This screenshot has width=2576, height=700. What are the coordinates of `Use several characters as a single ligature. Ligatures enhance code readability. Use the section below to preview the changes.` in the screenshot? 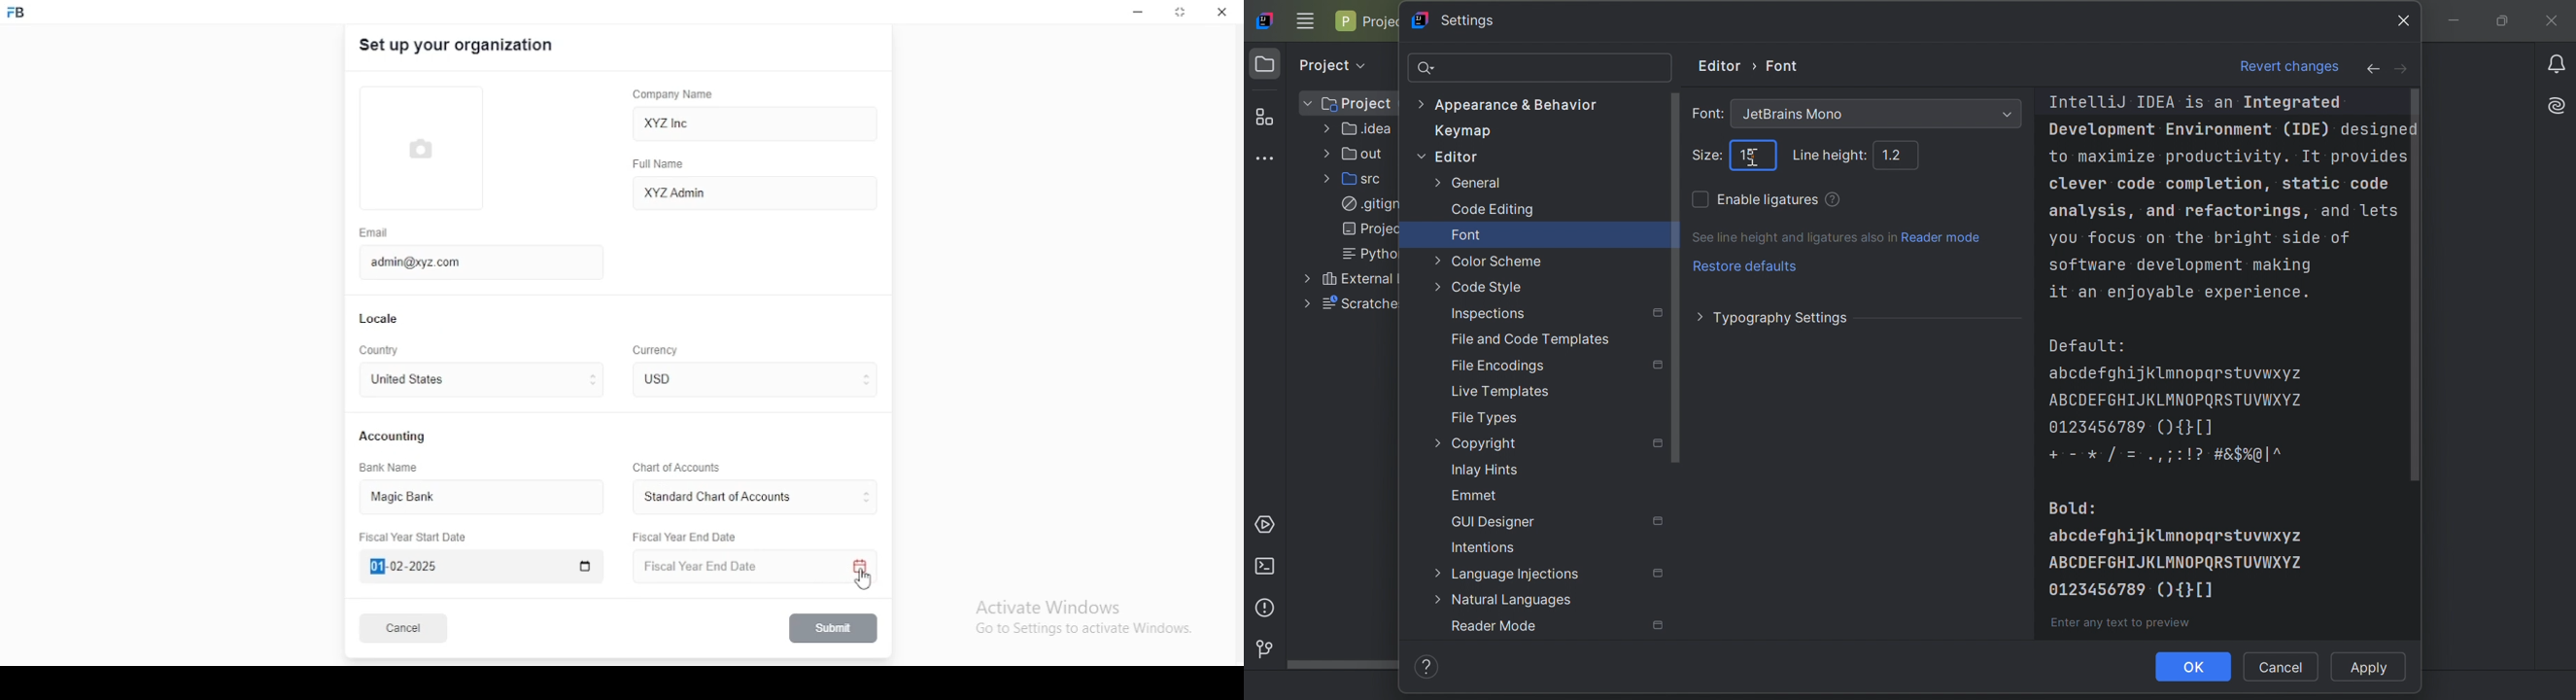 It's located at (1834, 199).